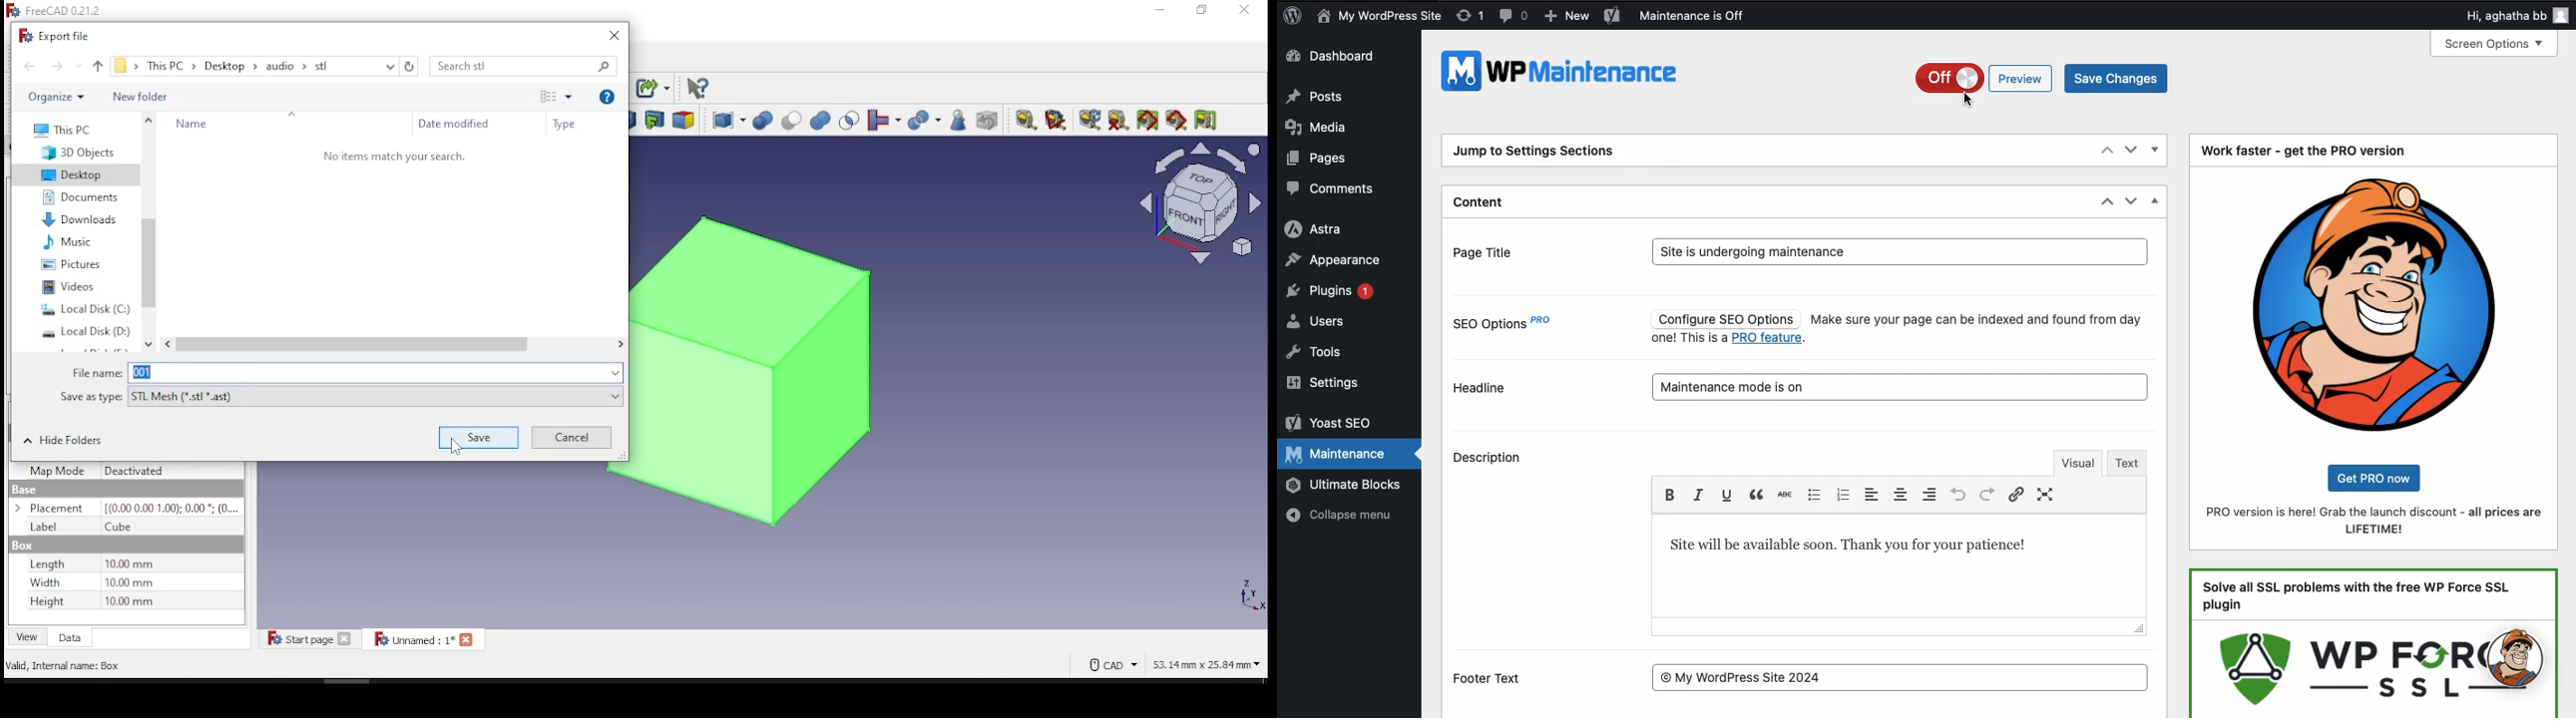  Describe the element at coordinates (72, 286) in the screenshot. I see `videos` at that location.